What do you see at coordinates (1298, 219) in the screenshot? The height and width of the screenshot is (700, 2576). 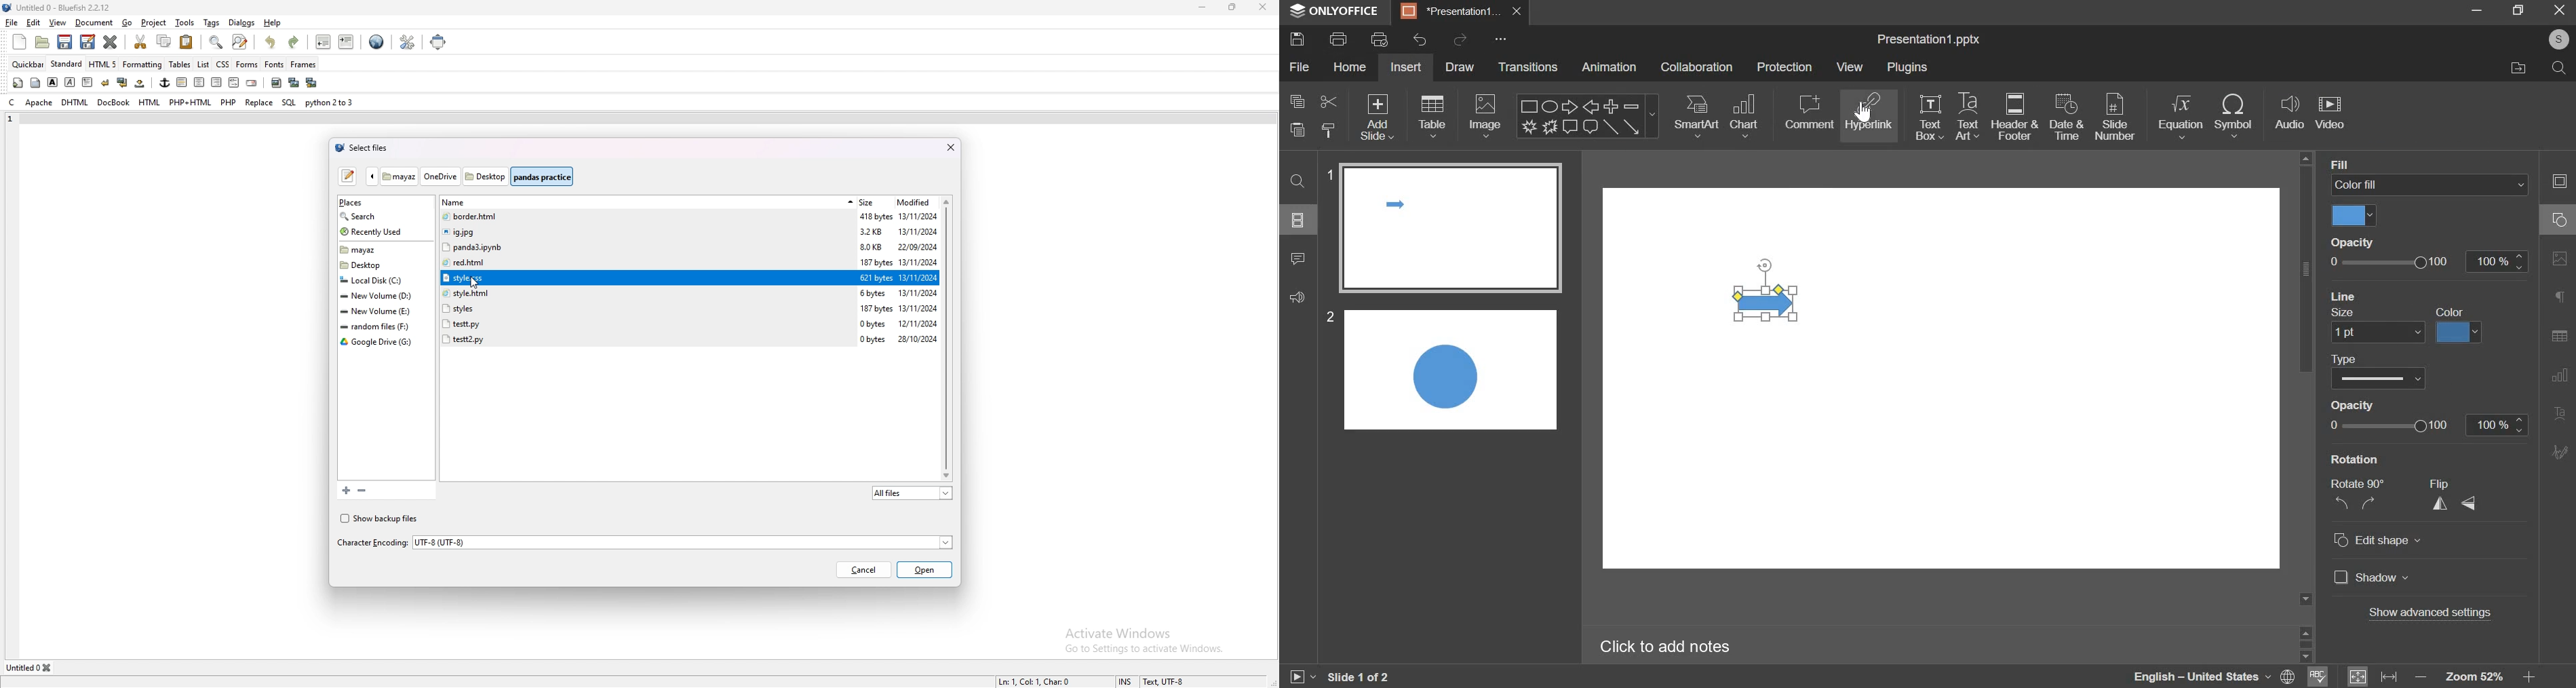 I see `slide` at bounding box center [1298, 219].